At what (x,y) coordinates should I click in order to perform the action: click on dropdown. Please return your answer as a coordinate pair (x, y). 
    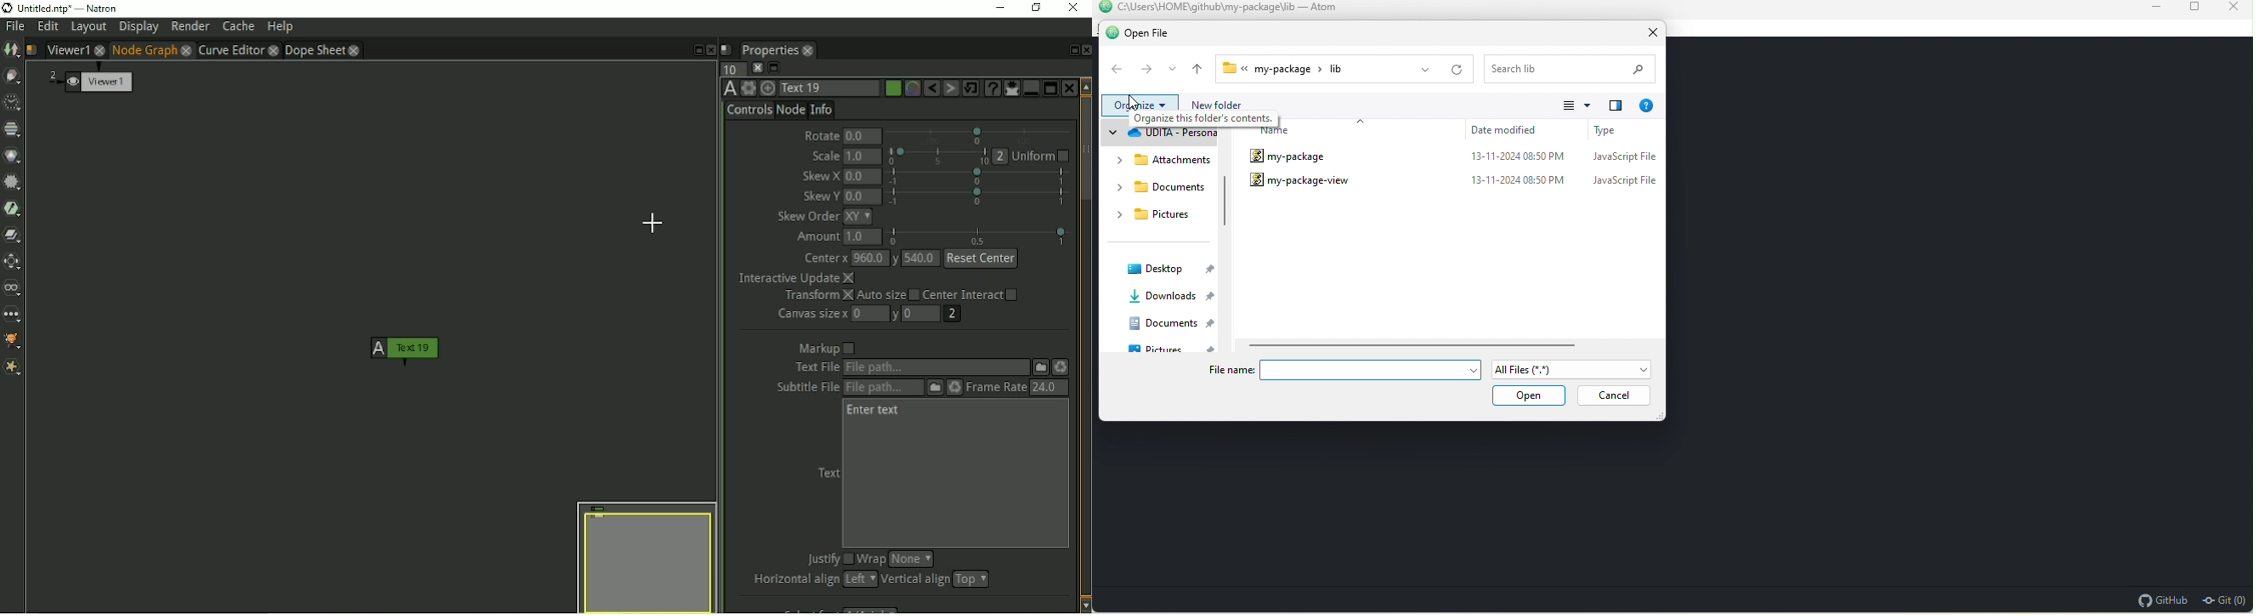
    Looking at the image, I should click on (1478, 370).